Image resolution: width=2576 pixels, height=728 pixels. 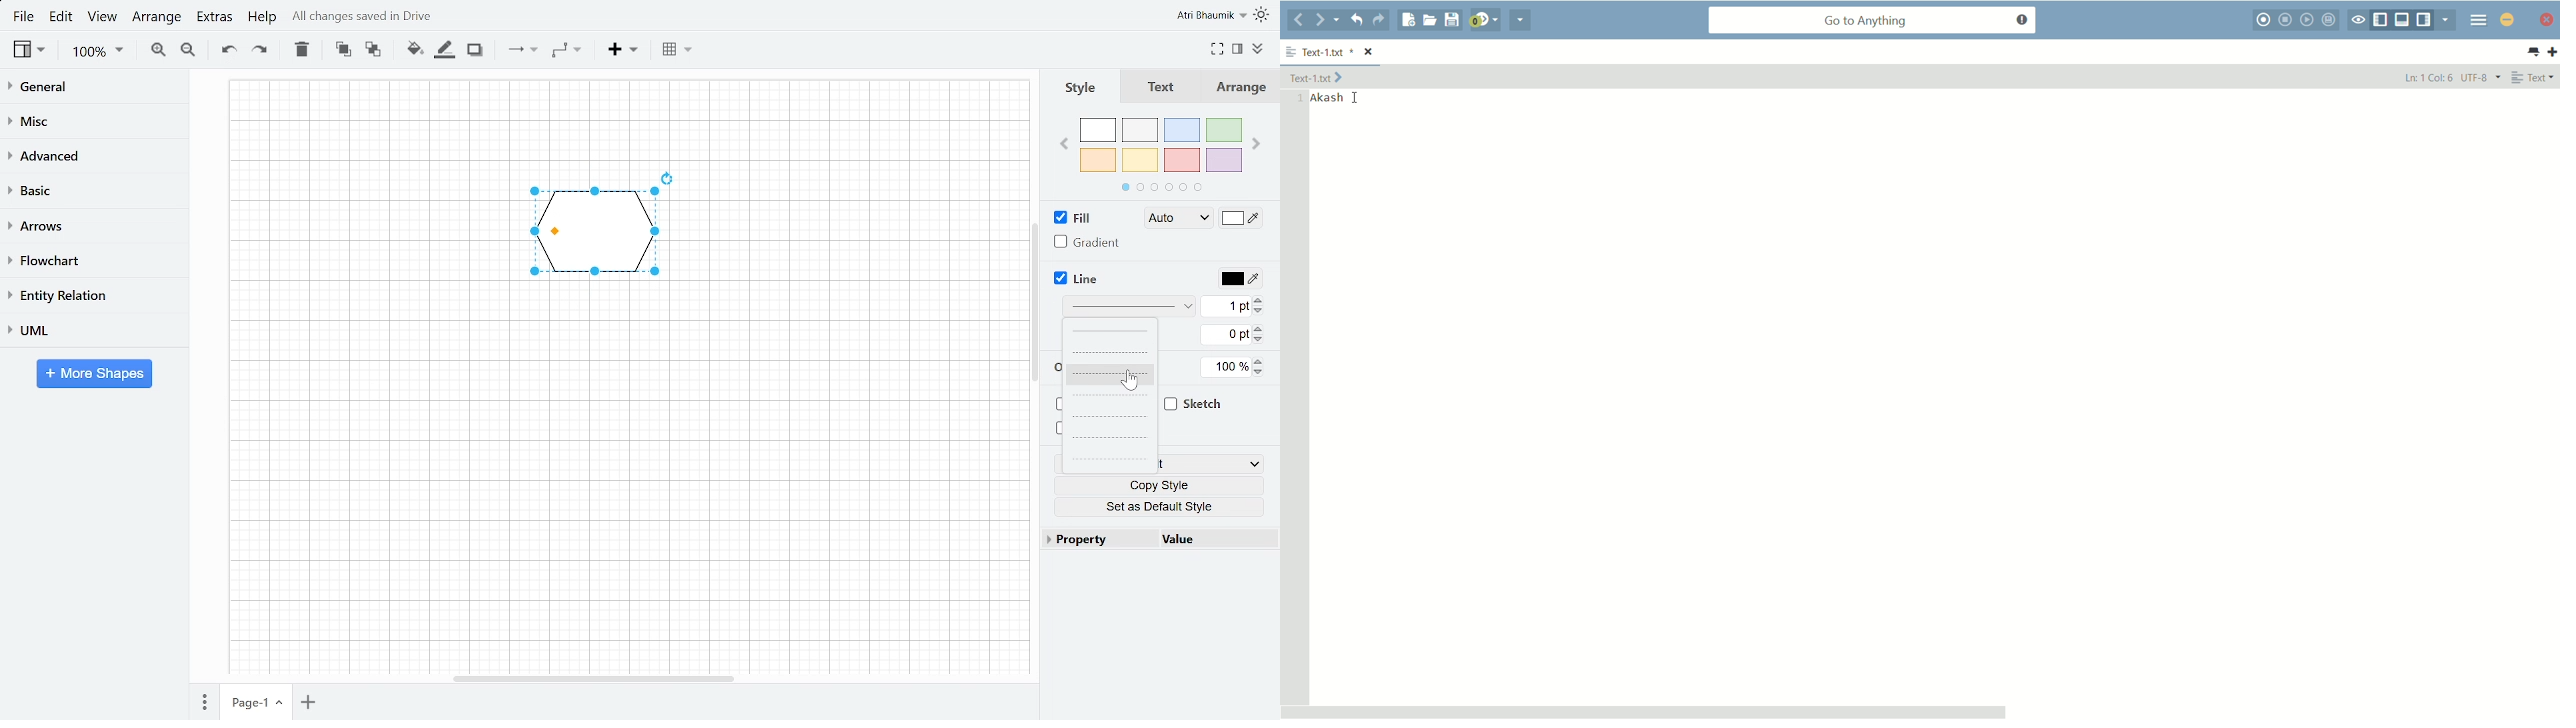 What do you see at coordinates (1055, 368) in the screenshot?
I see `Opacity` at bounding box center [1055, 368].